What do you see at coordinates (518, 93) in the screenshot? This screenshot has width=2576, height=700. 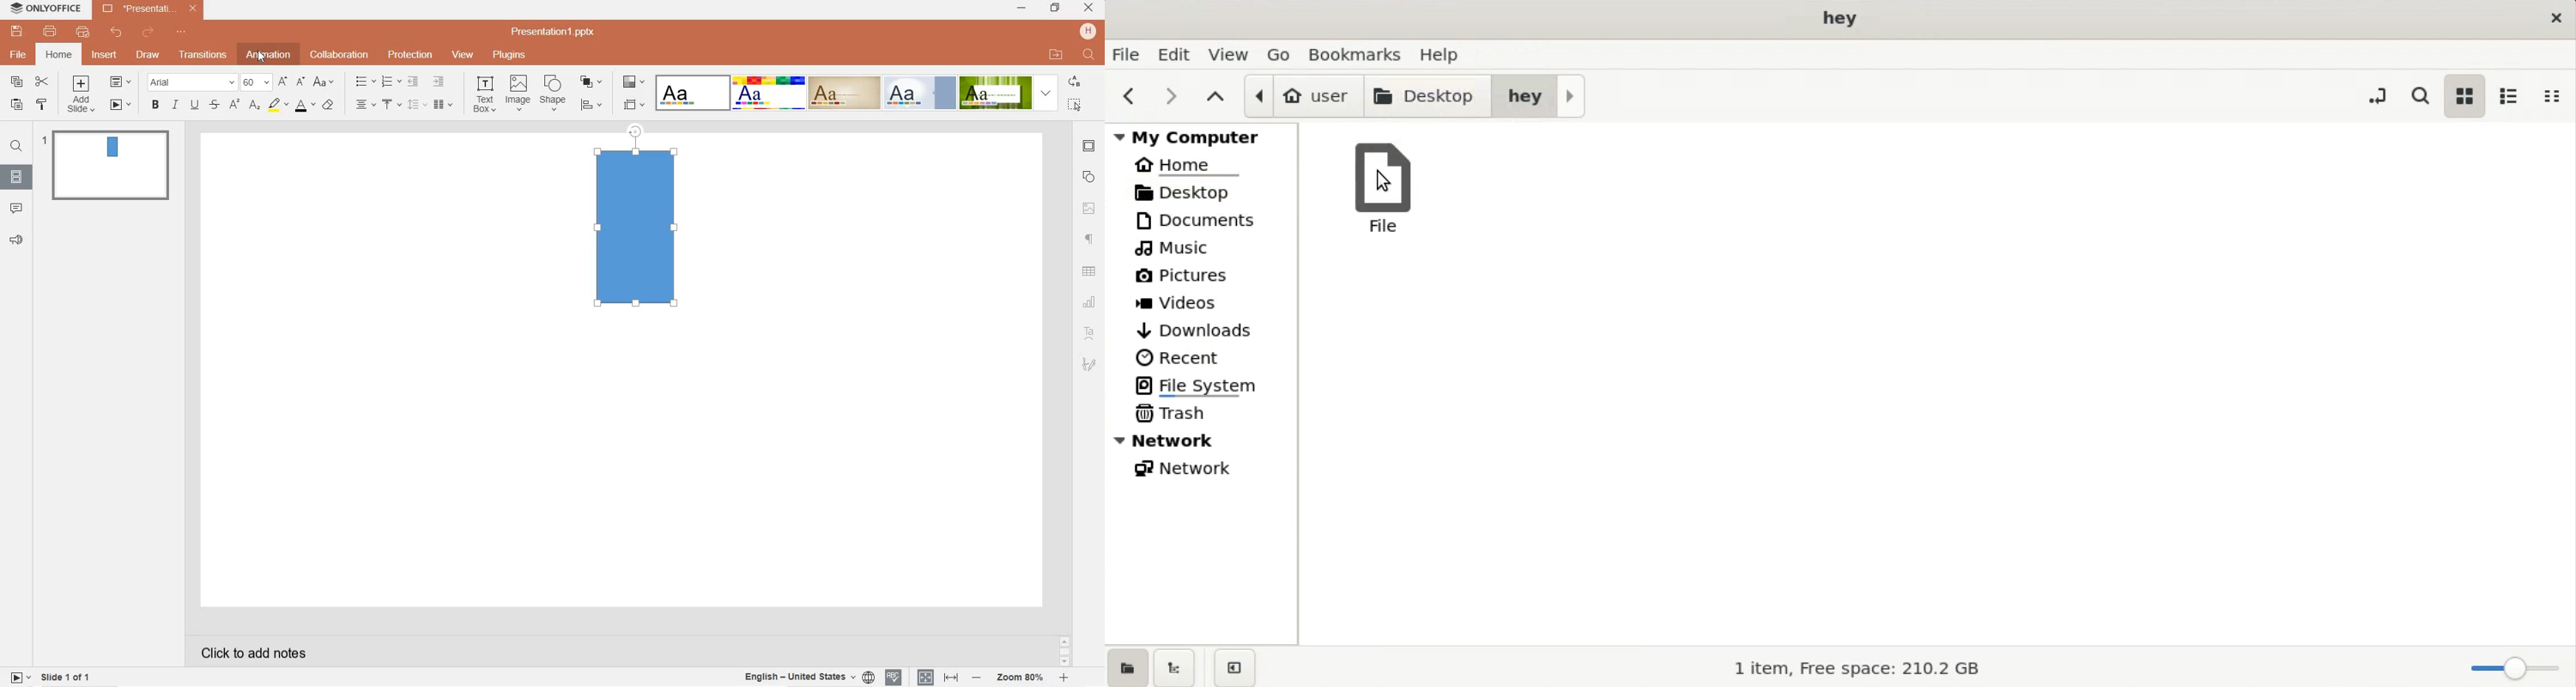 I see `image` at bounding box center [518, 93].